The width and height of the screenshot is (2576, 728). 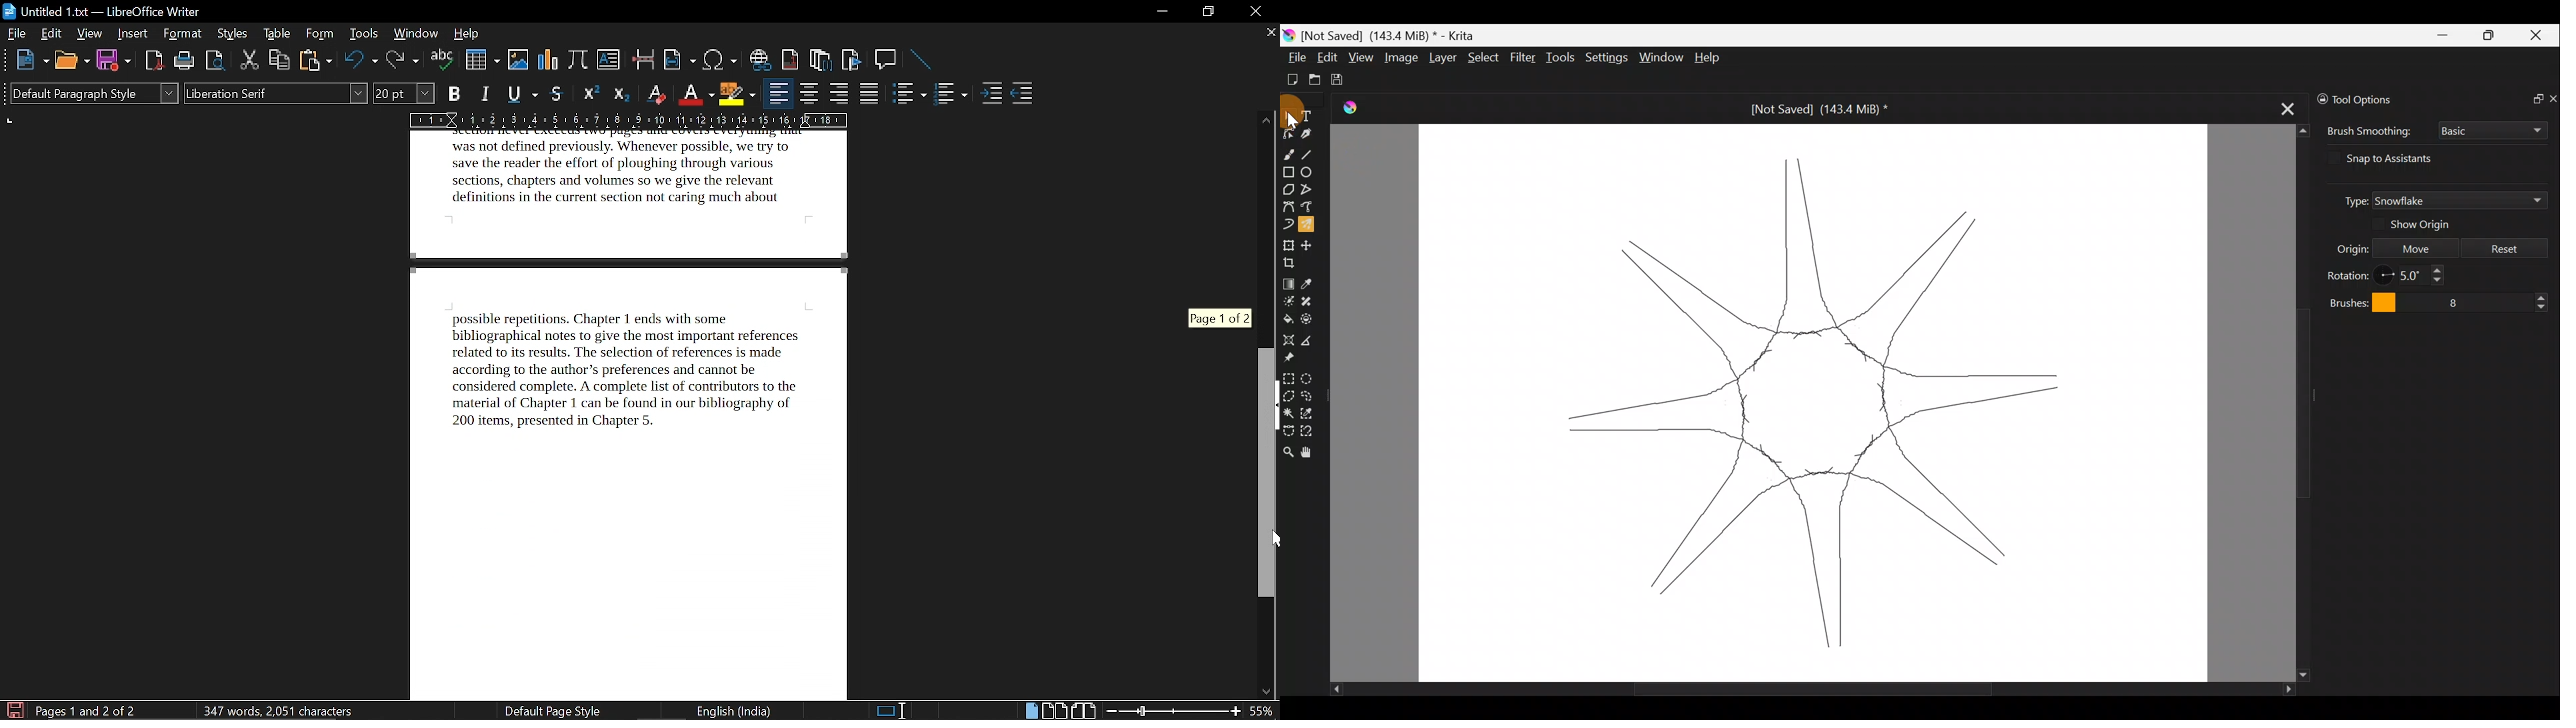 What do you see at coordinates (777, 95) in the screenshot?
I see `align left` at bounding box center [777, 95].